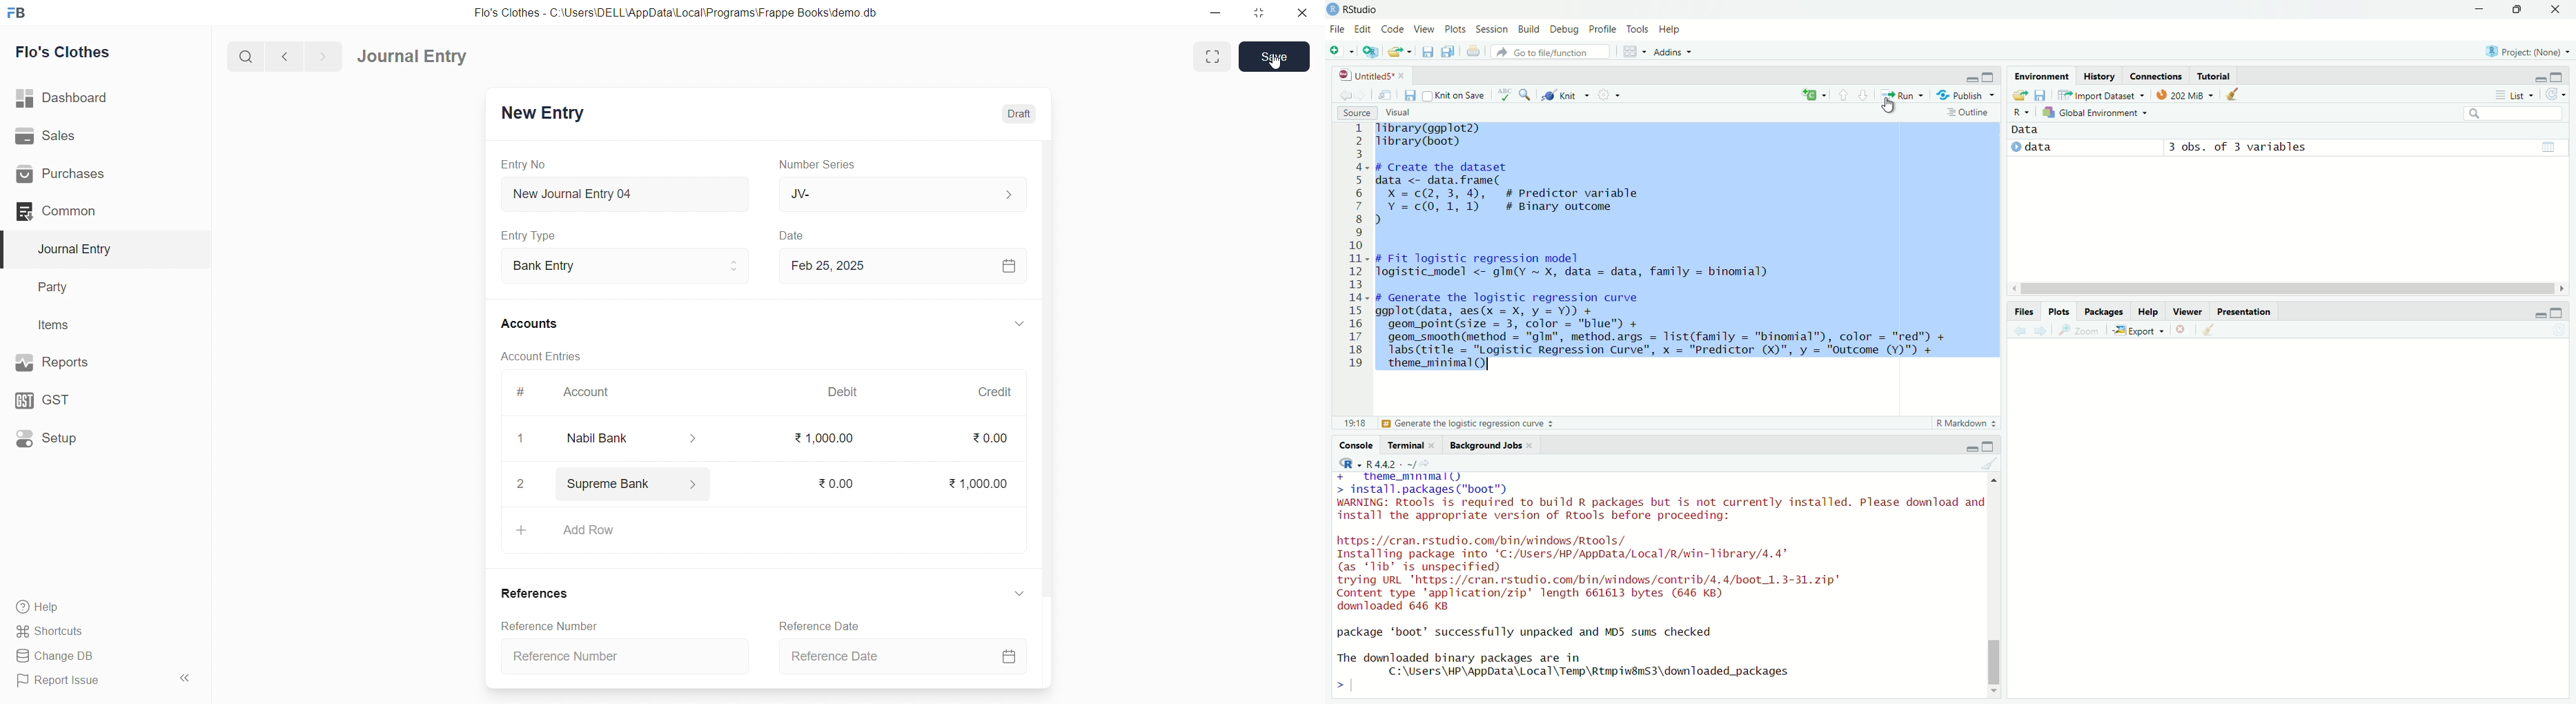 Image resolution: width=2576 pixels, height=728 pixels. I want to click on Addins, so click(1674, 51).